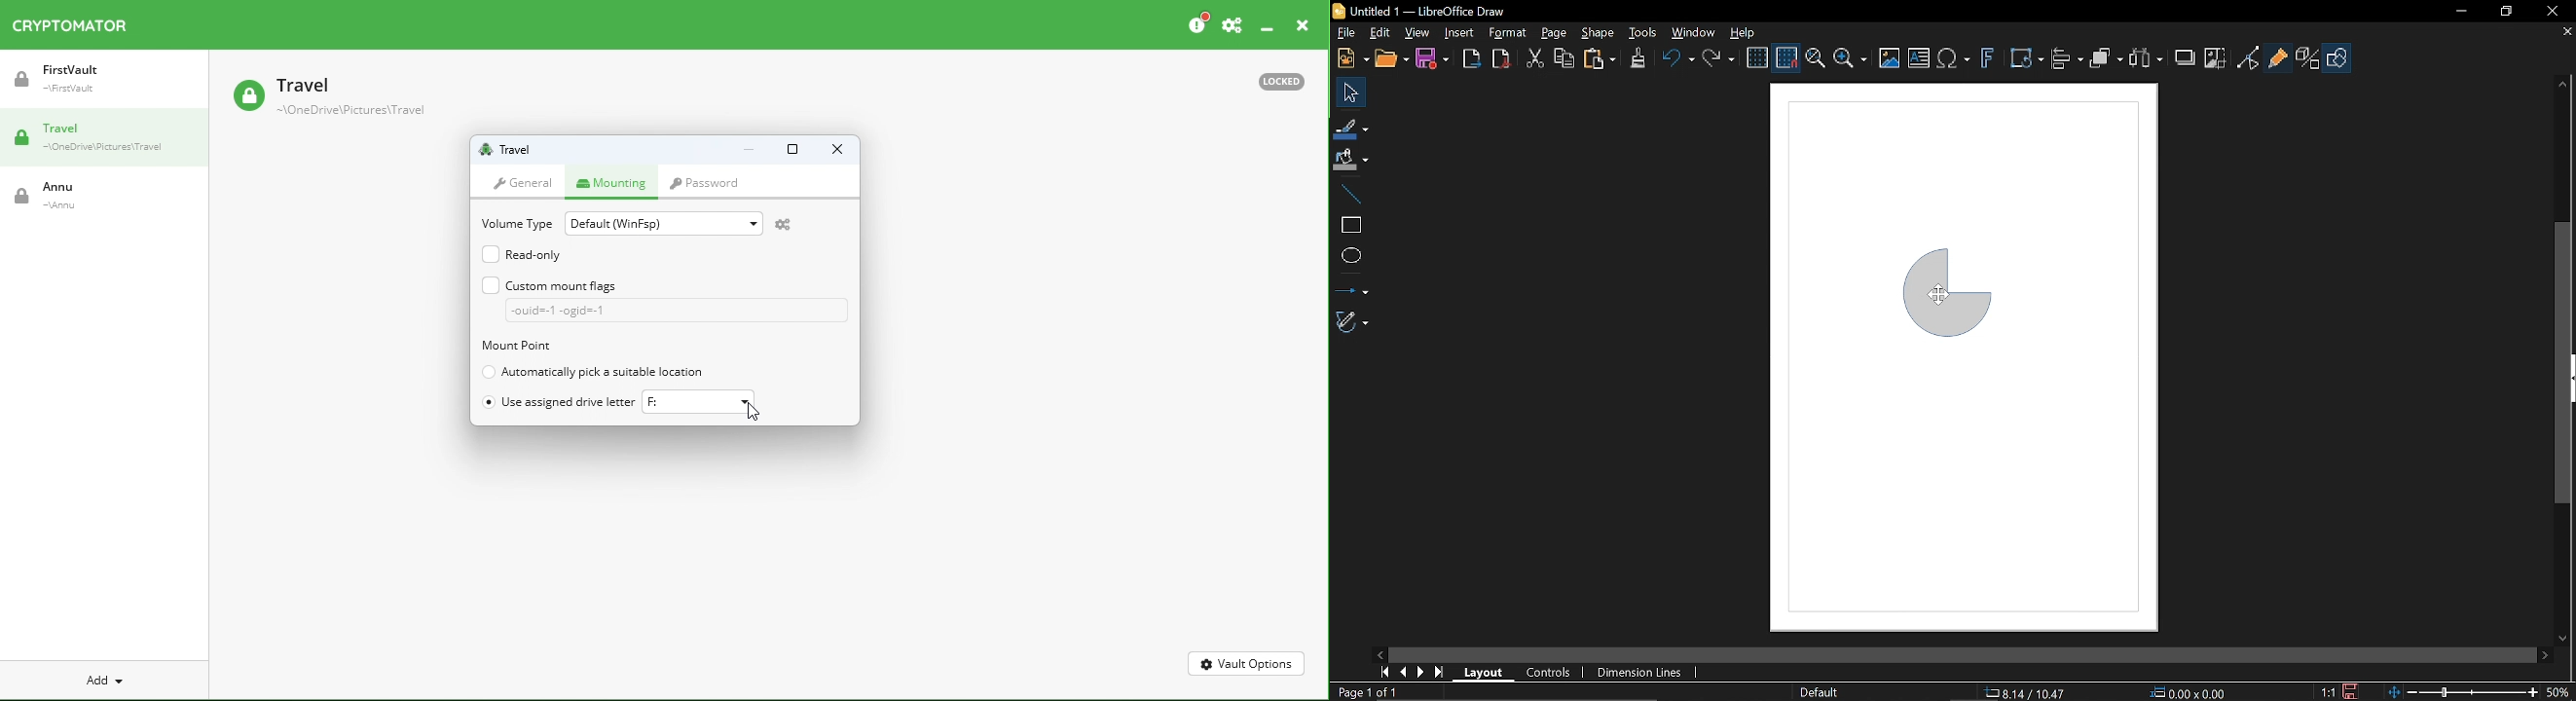 This screenshot has height=728, width=2576. I want to click on cursor, so click(1939, 293).